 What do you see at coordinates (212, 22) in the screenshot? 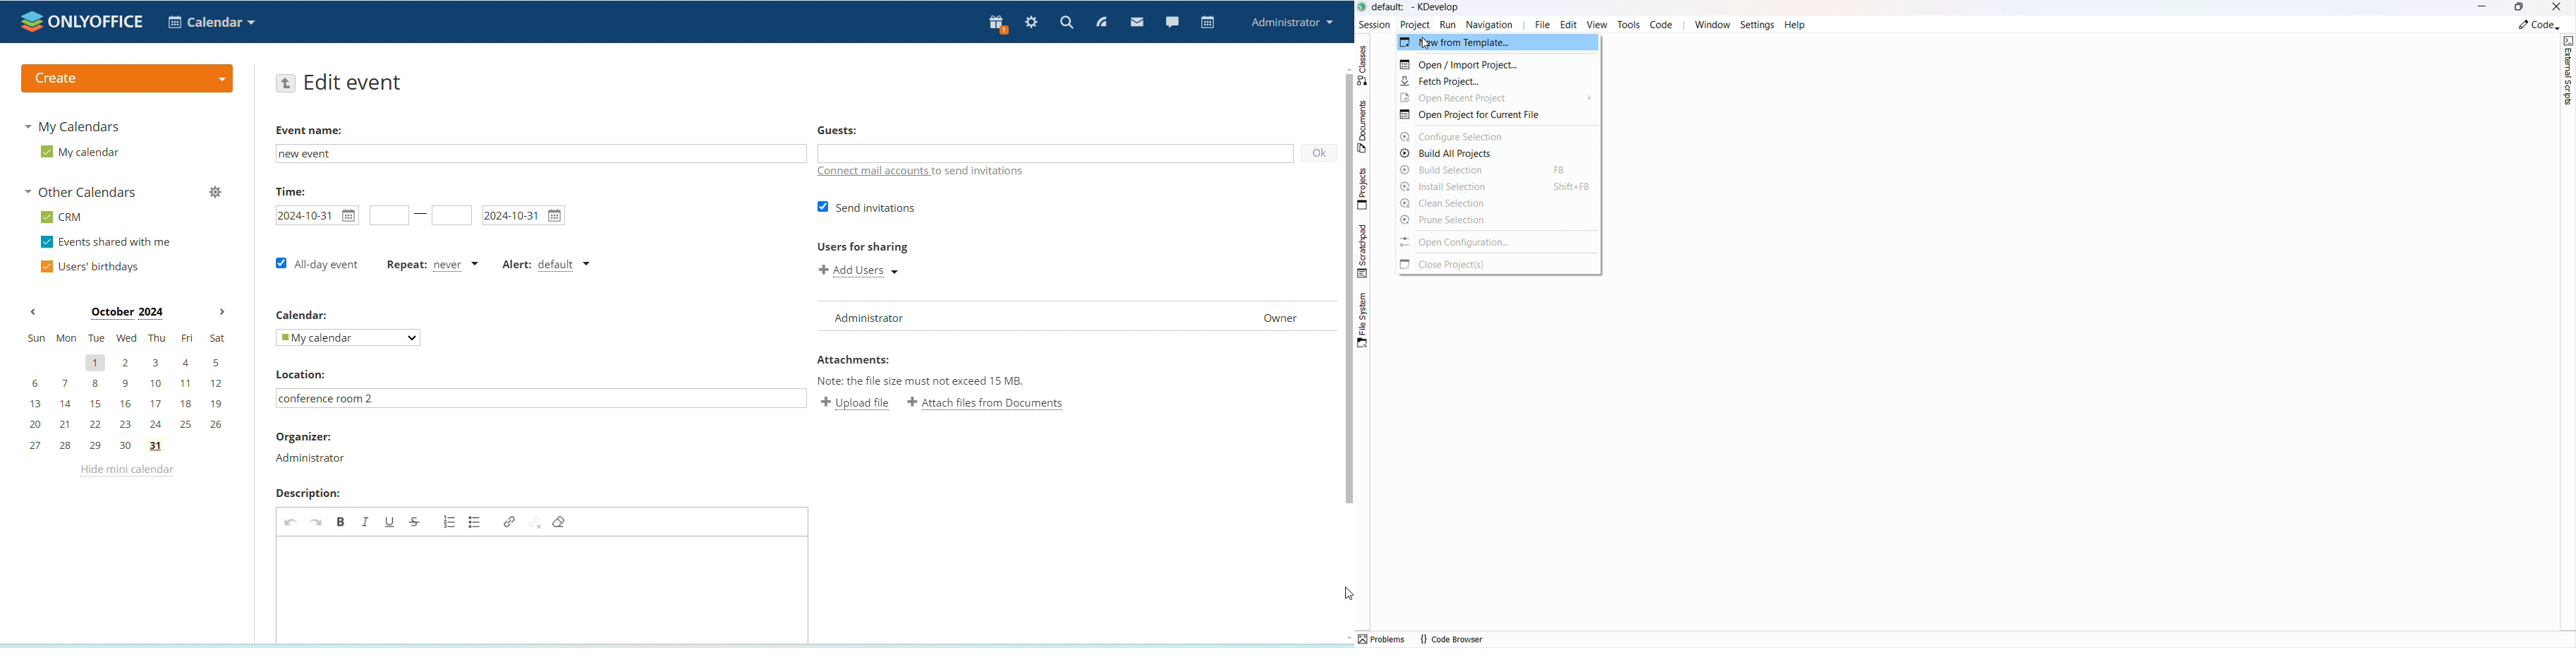
I see `select application` at bounding box center [212, 22].